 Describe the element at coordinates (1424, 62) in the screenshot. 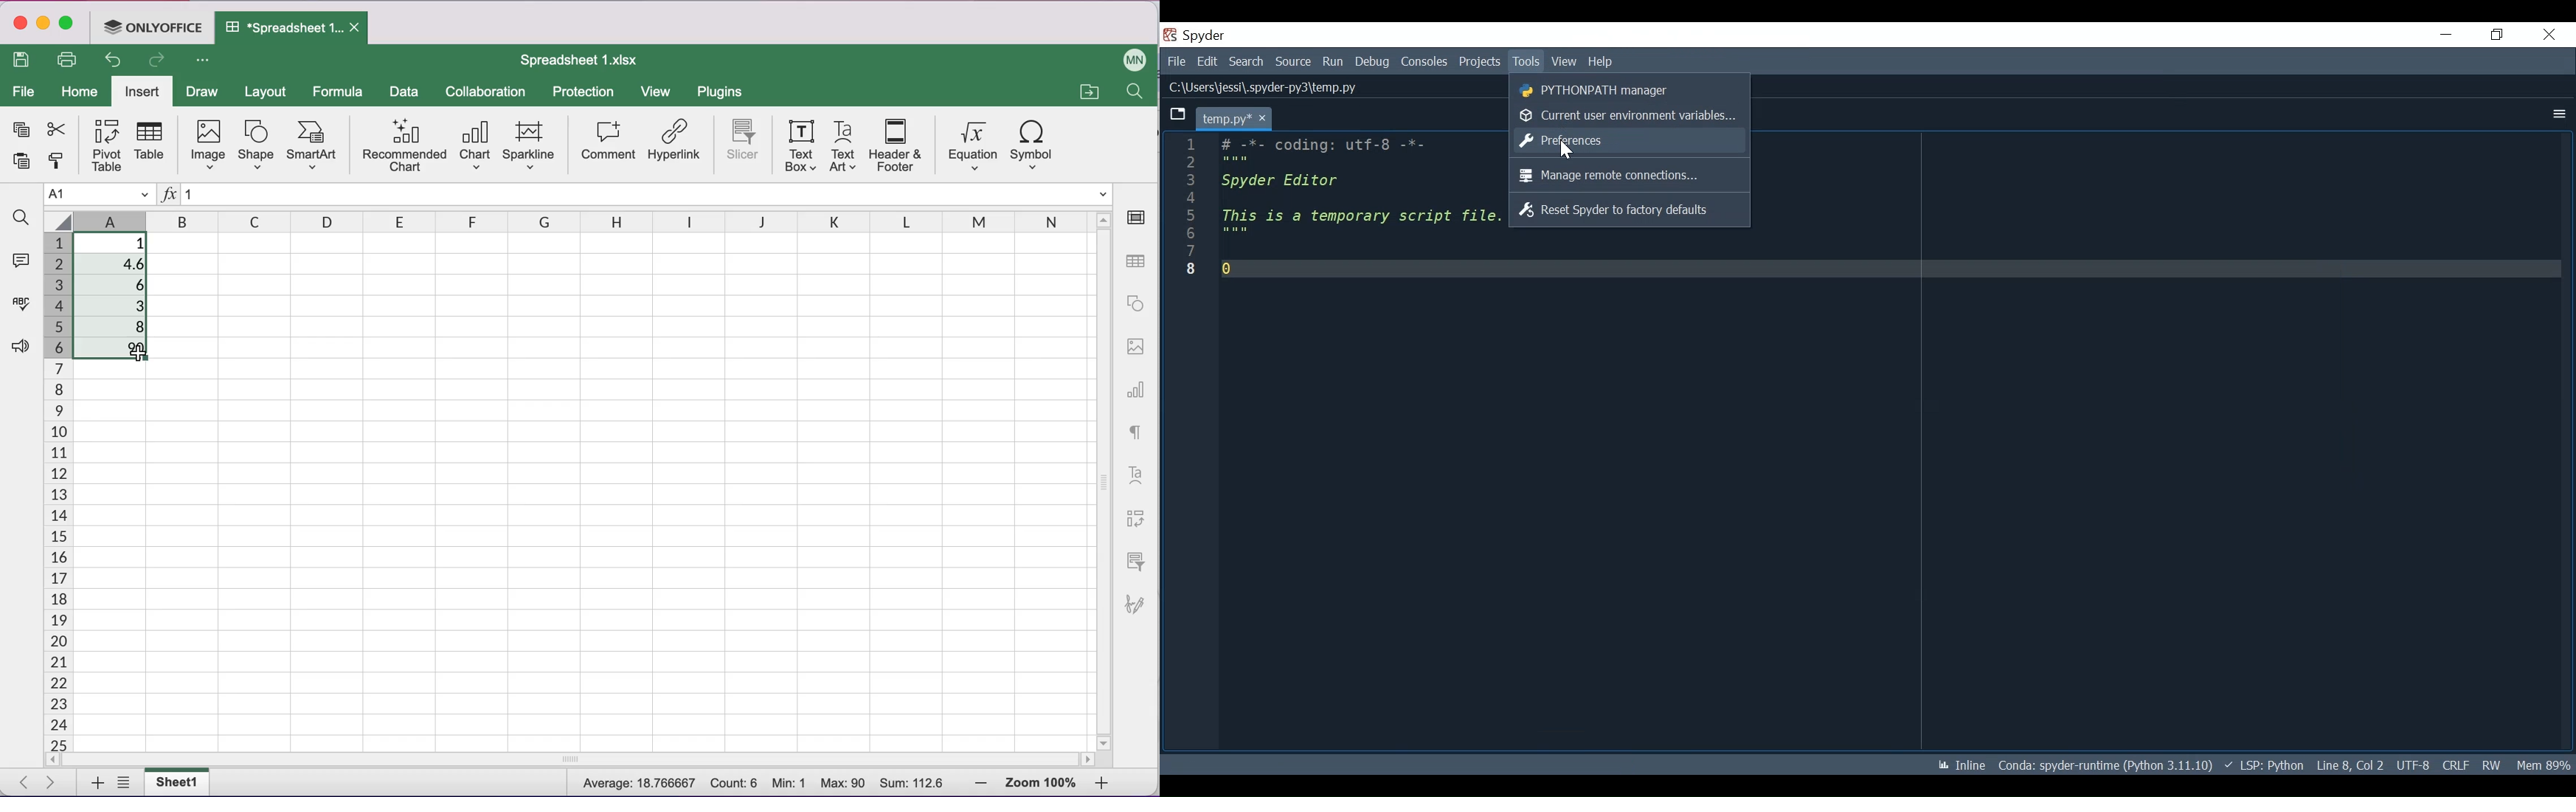

I see `Consoles` at that location.